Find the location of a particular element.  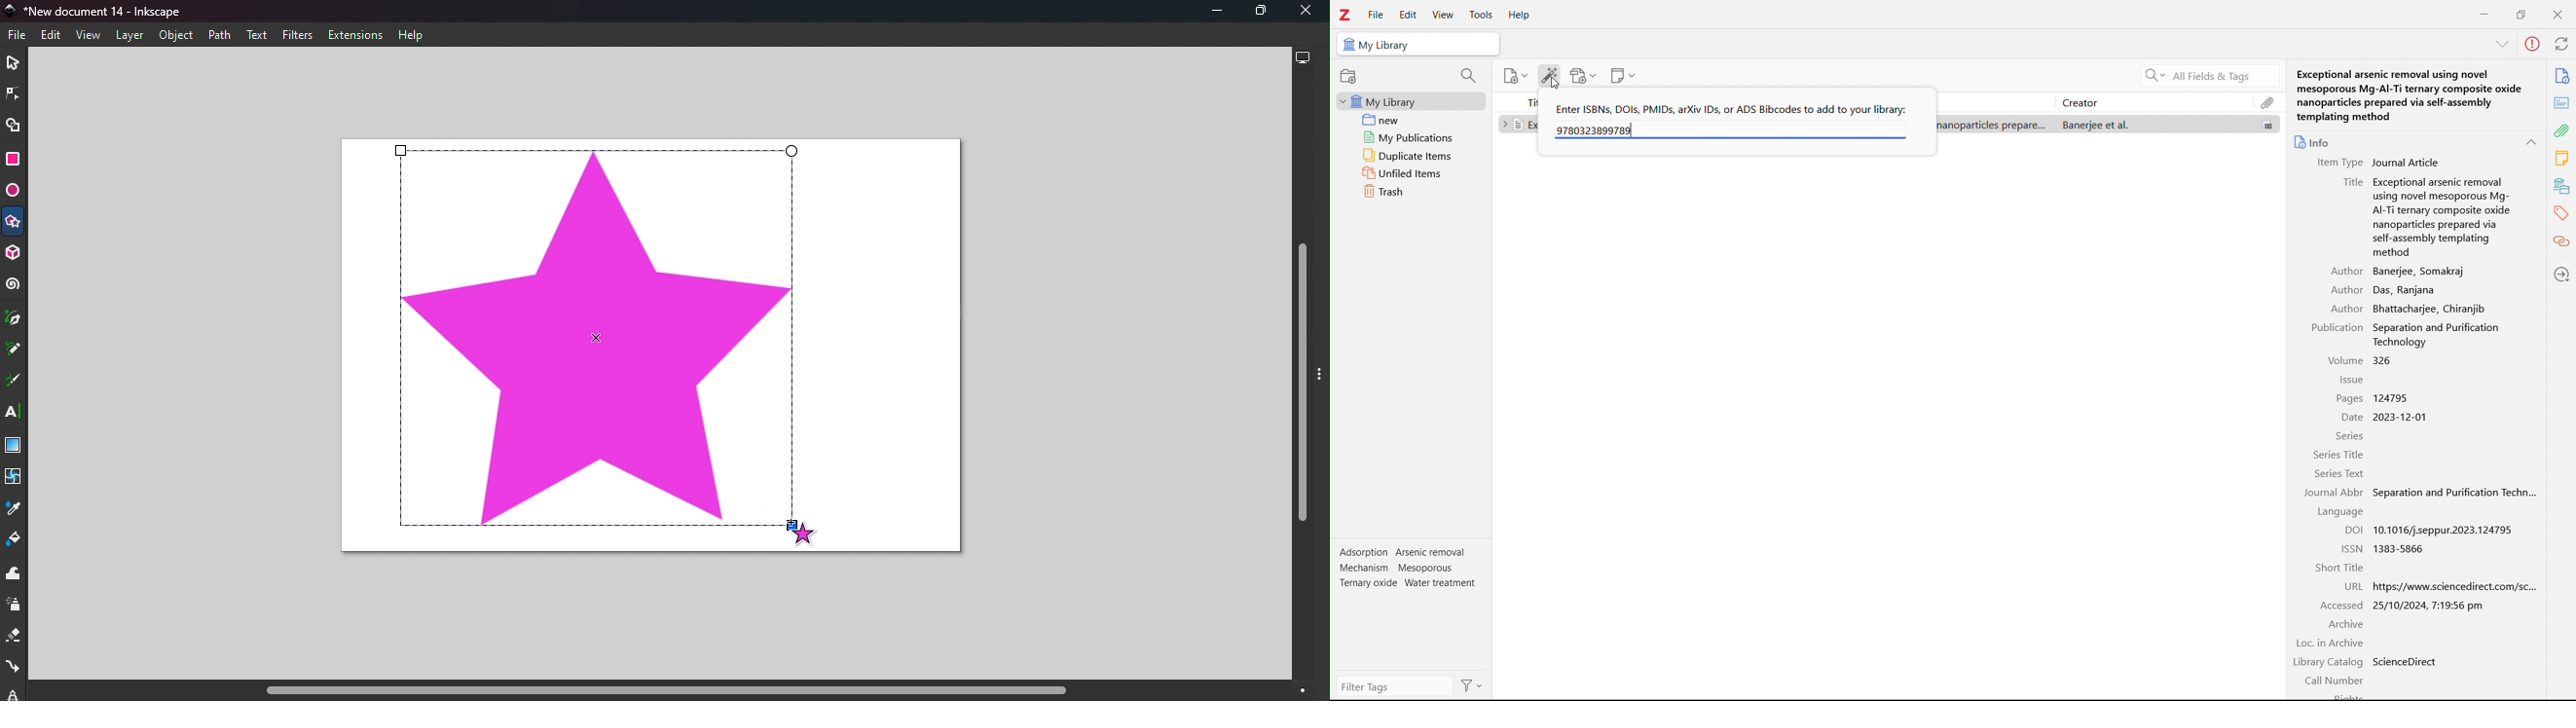

Path is located at coordinates (217, 34).